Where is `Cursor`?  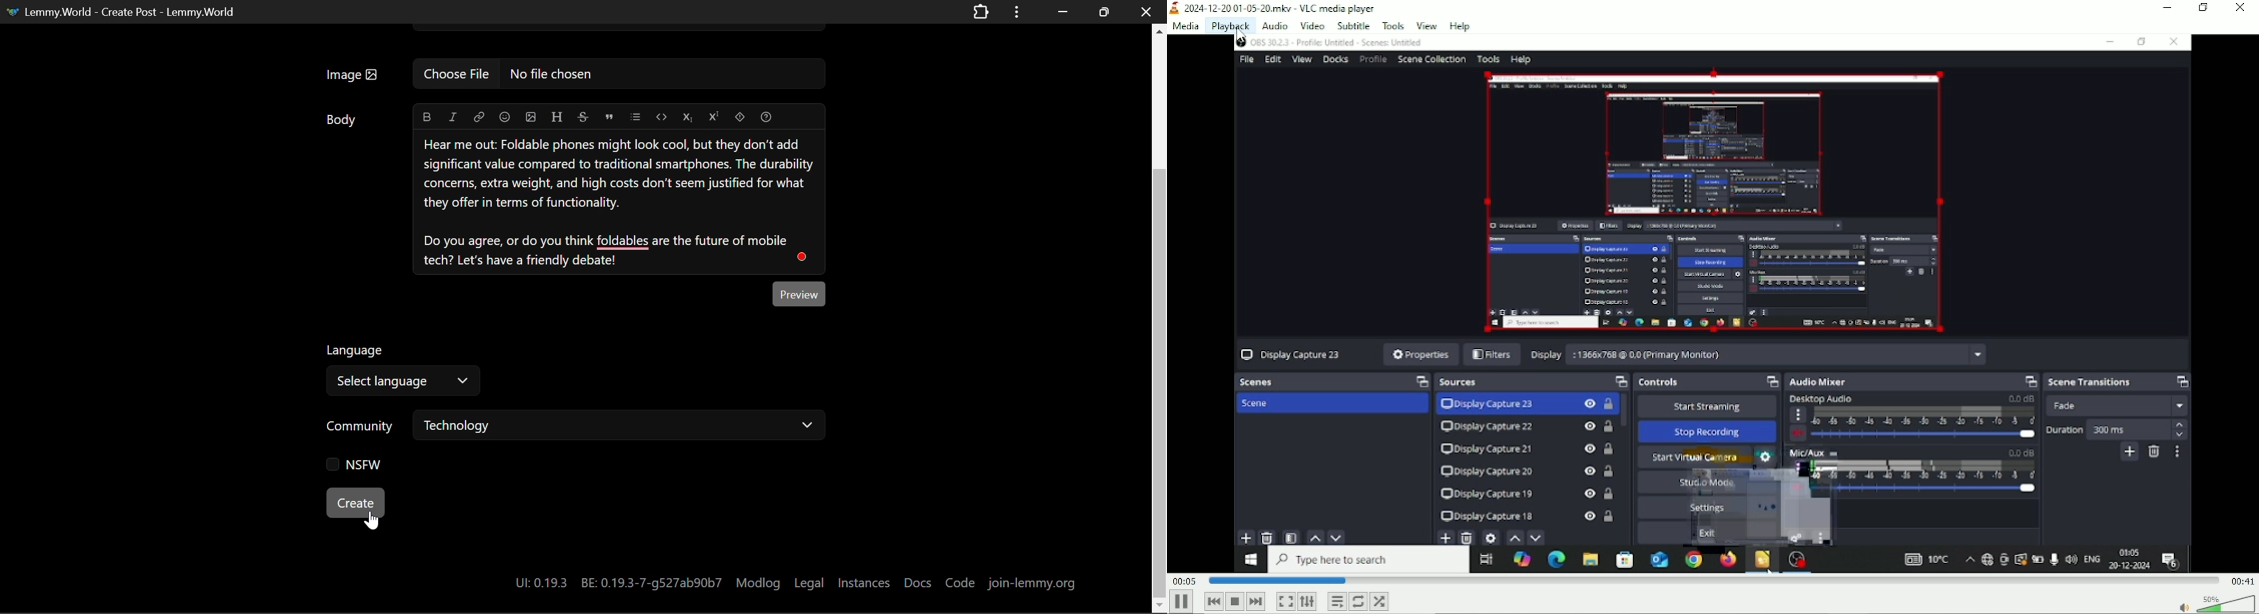 Cursor is located at coordinates (1245, 37).